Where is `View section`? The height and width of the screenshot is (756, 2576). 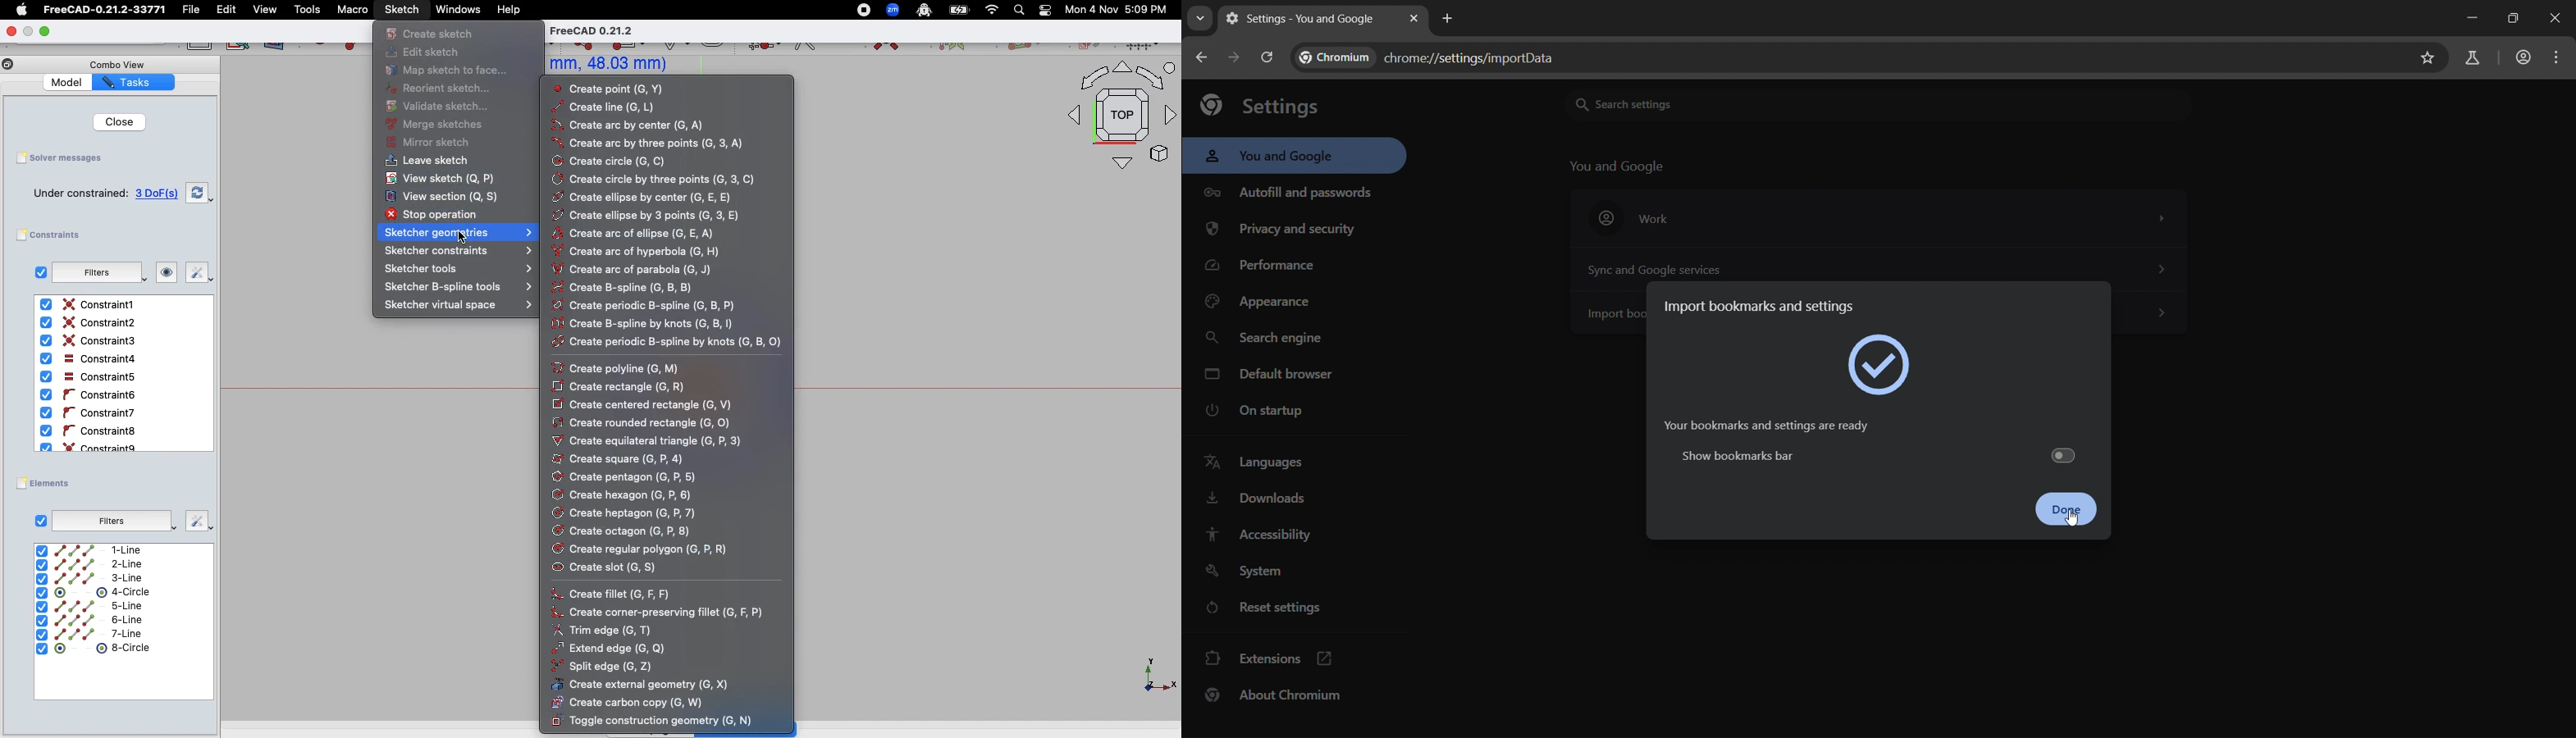
View section is located at coordinates (442, 198).